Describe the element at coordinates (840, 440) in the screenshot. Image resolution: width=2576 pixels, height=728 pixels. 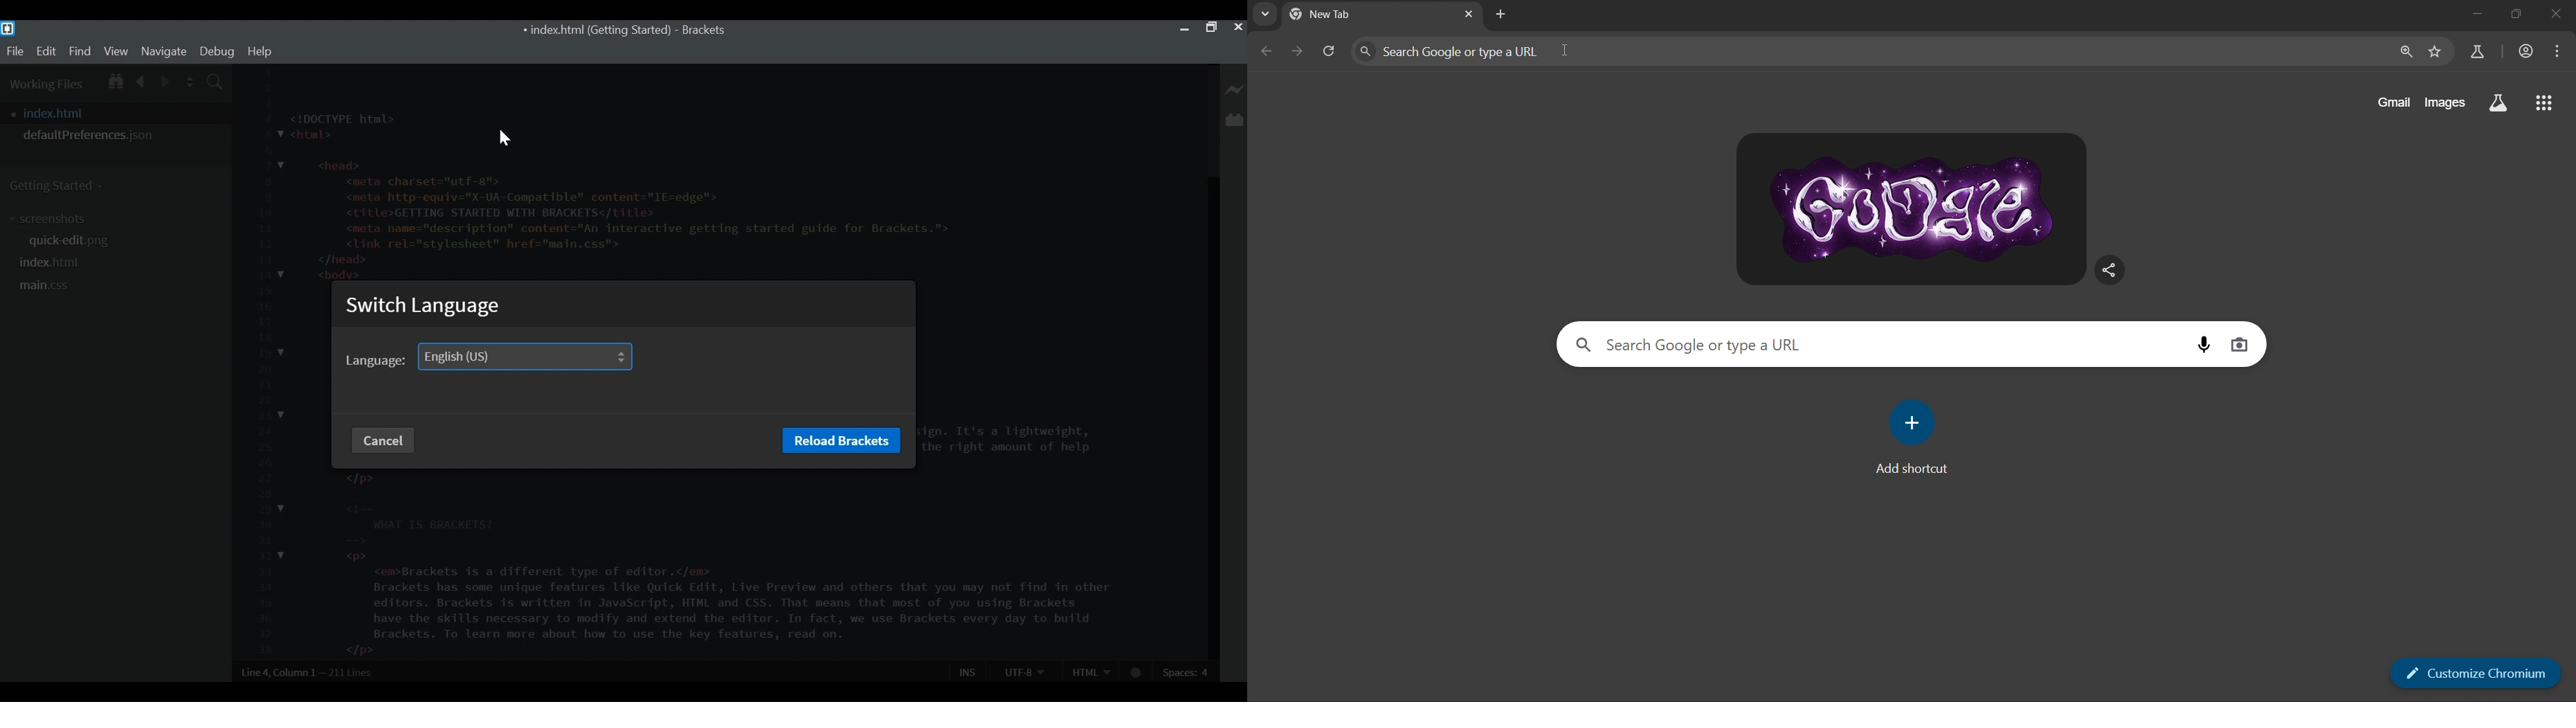
I see `Reload Brackets` at that location.